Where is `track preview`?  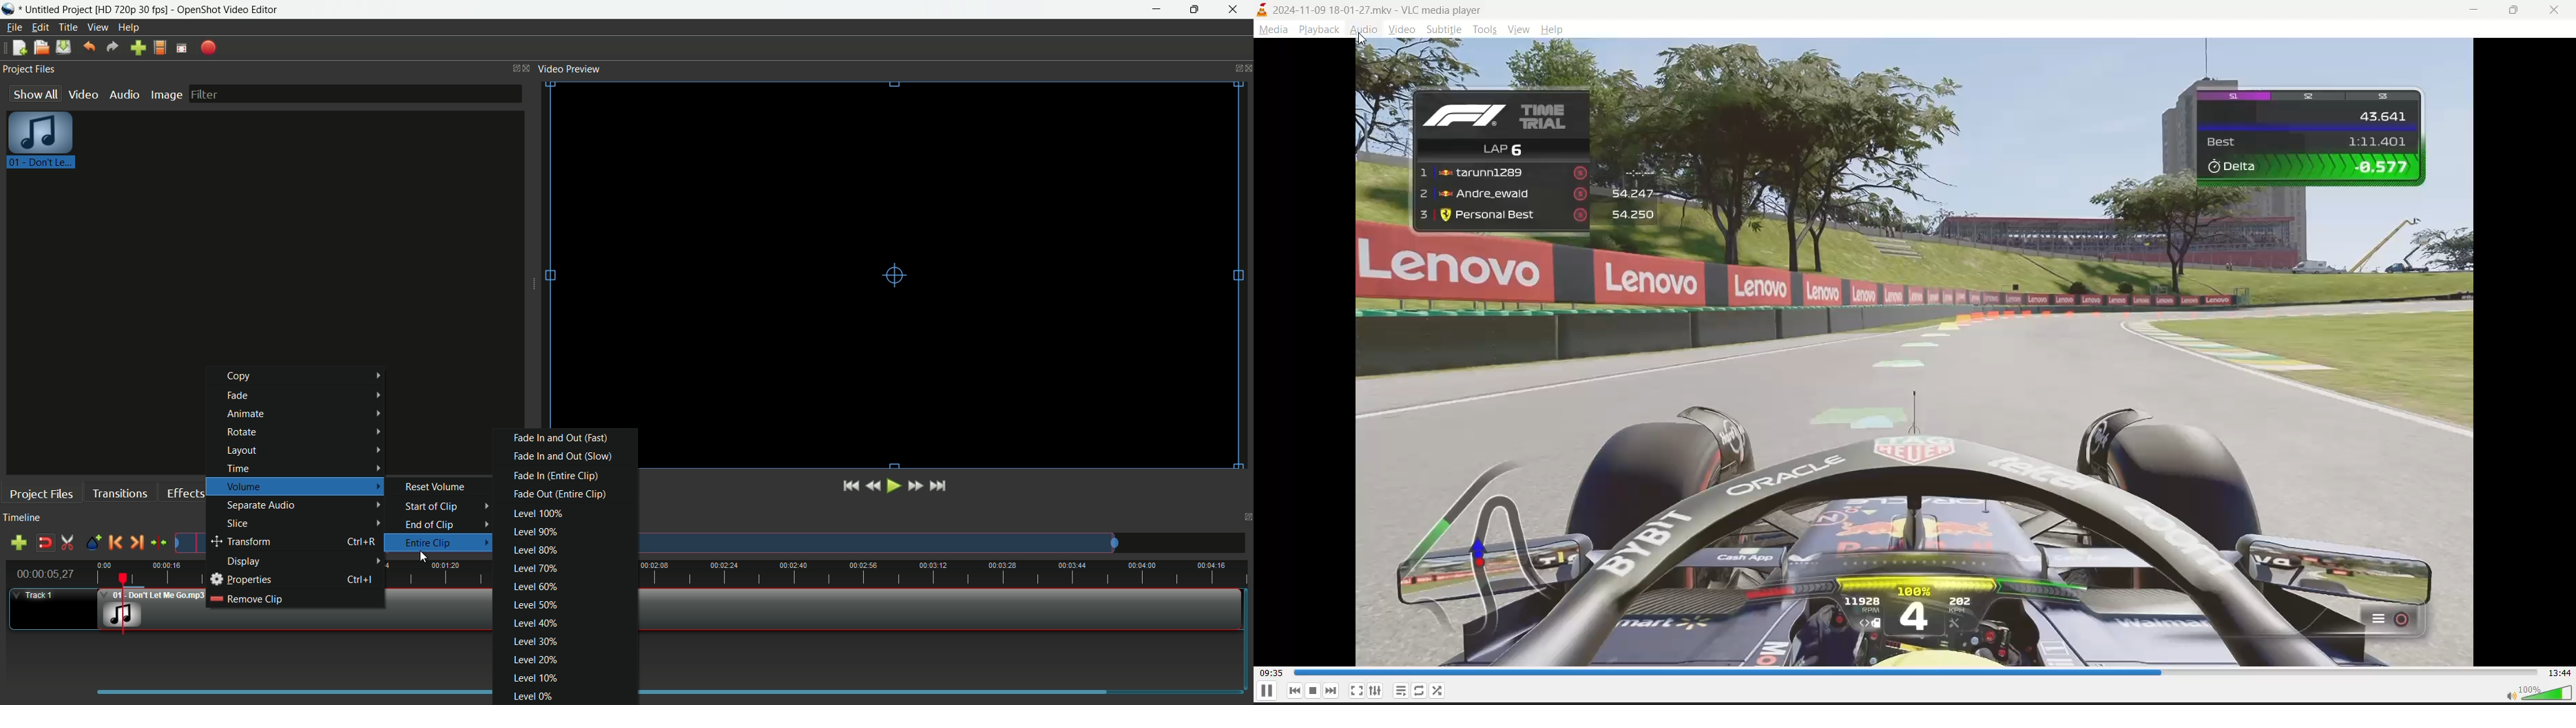 track preview is located at coordinates (878, 542).